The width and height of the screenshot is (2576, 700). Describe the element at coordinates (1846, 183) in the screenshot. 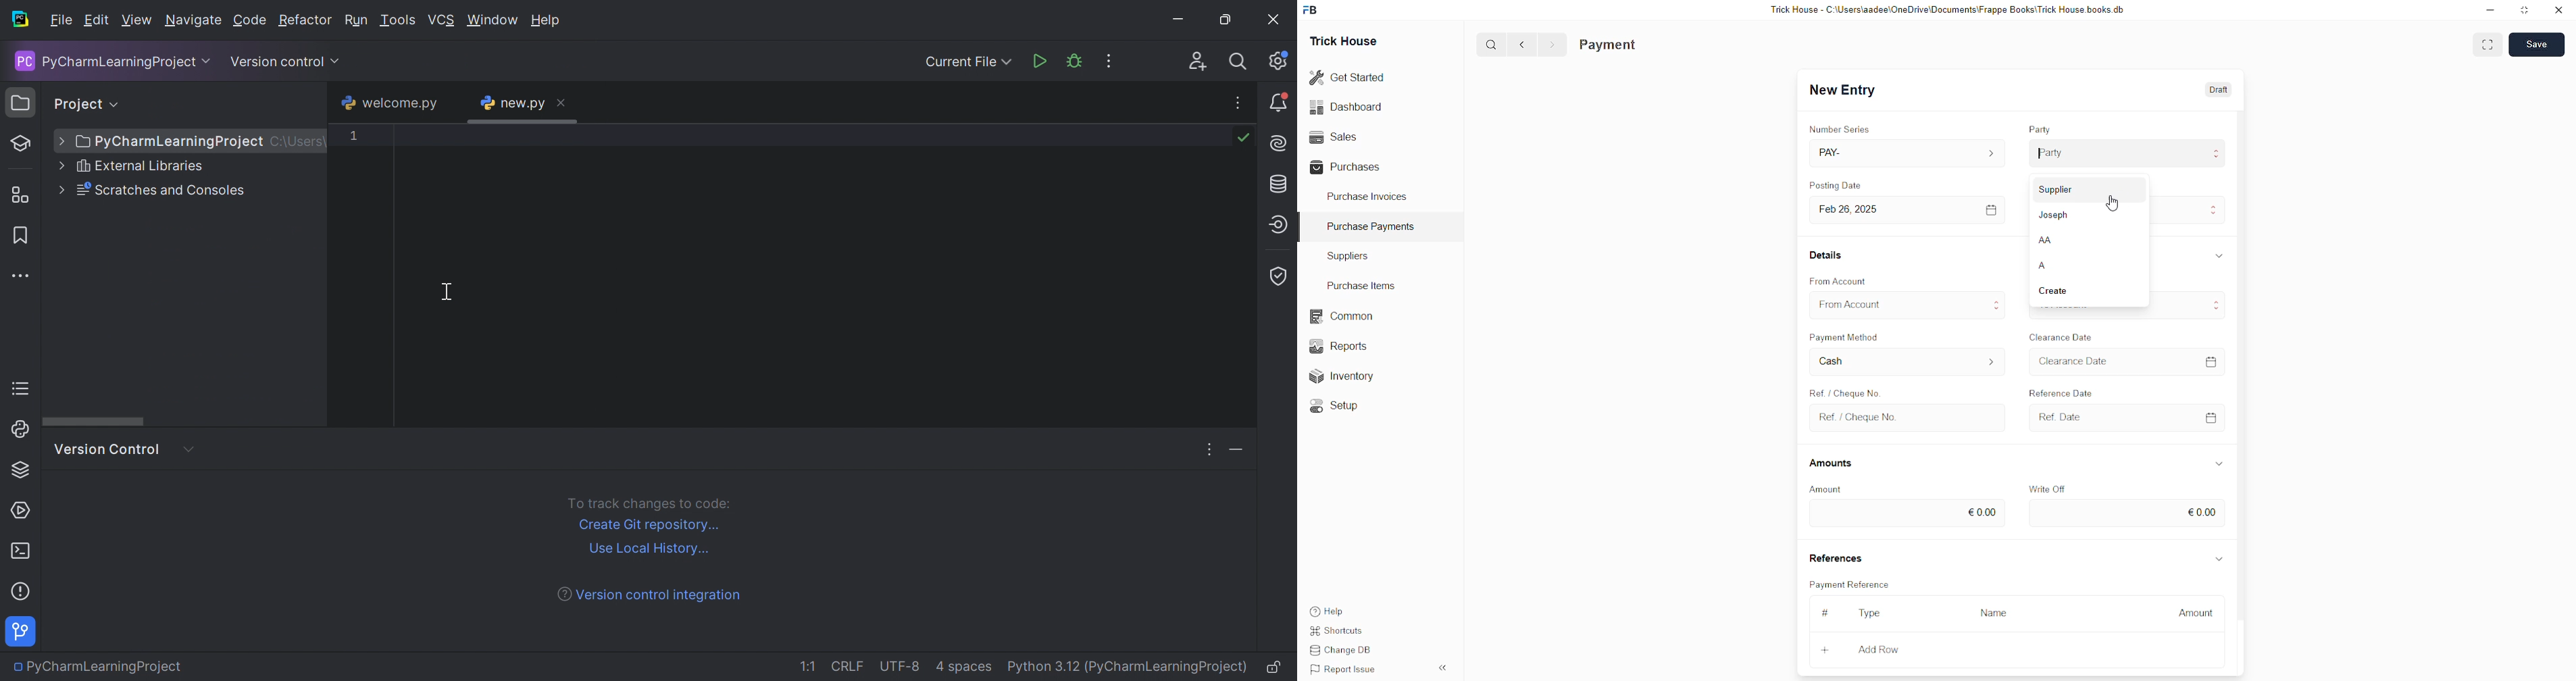

I see `Posting Date` at that location.